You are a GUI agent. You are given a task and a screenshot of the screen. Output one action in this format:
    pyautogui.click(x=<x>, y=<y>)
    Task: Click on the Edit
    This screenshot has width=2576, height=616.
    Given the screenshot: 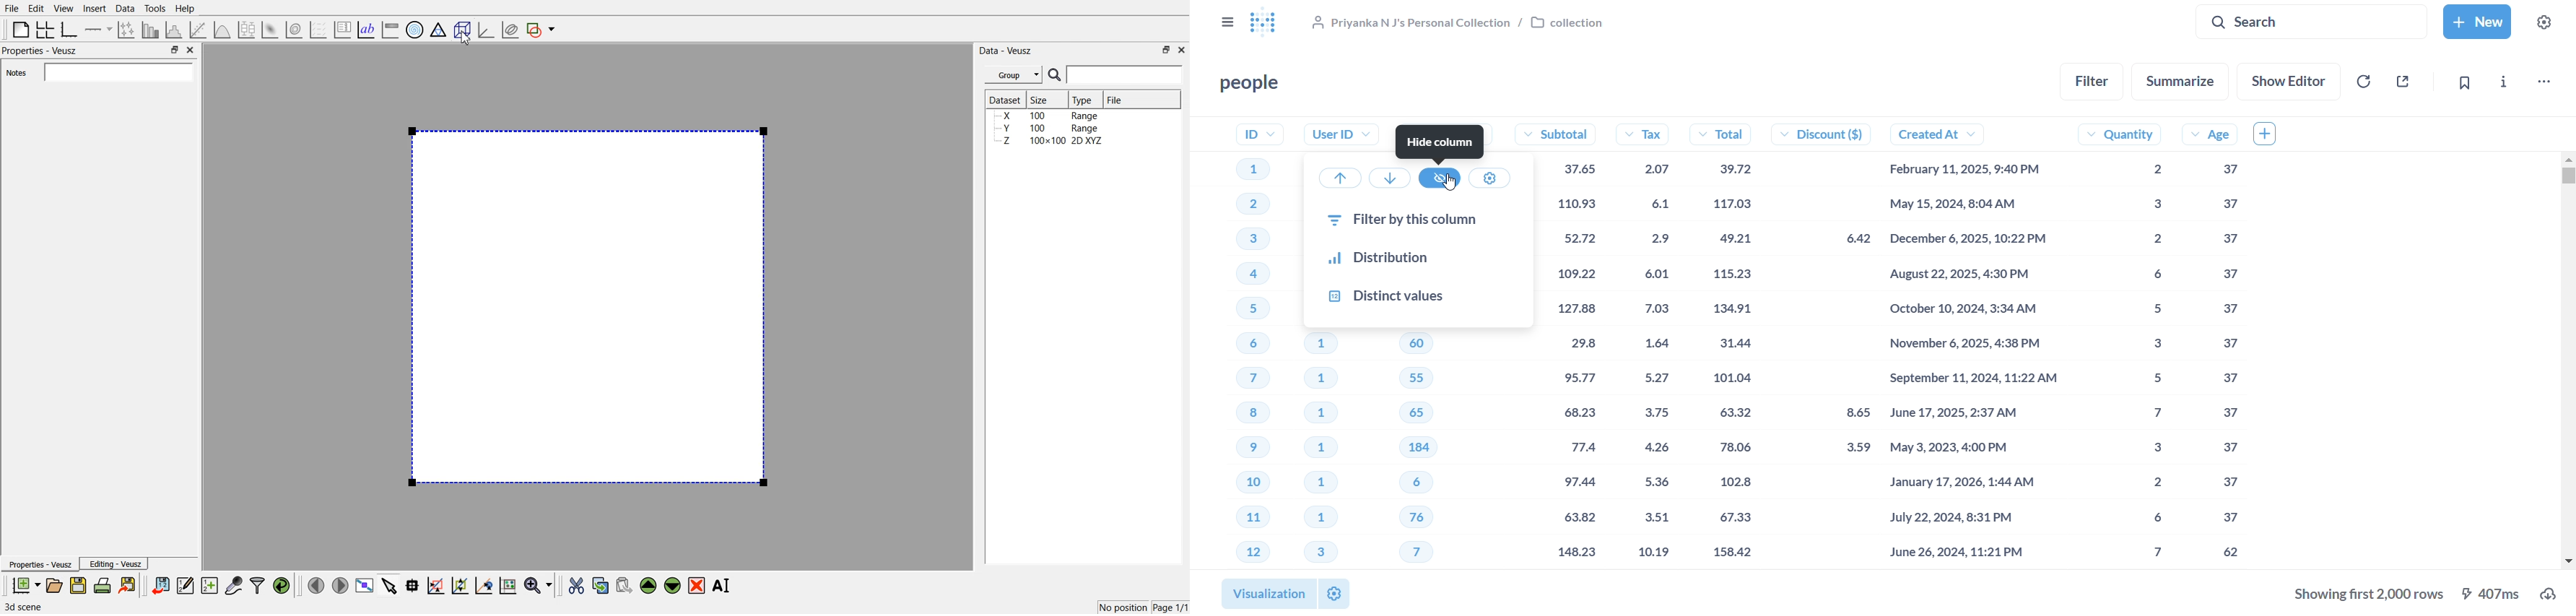 What is the action you would take?
    pyautogui.click(x=35, y=9)
    